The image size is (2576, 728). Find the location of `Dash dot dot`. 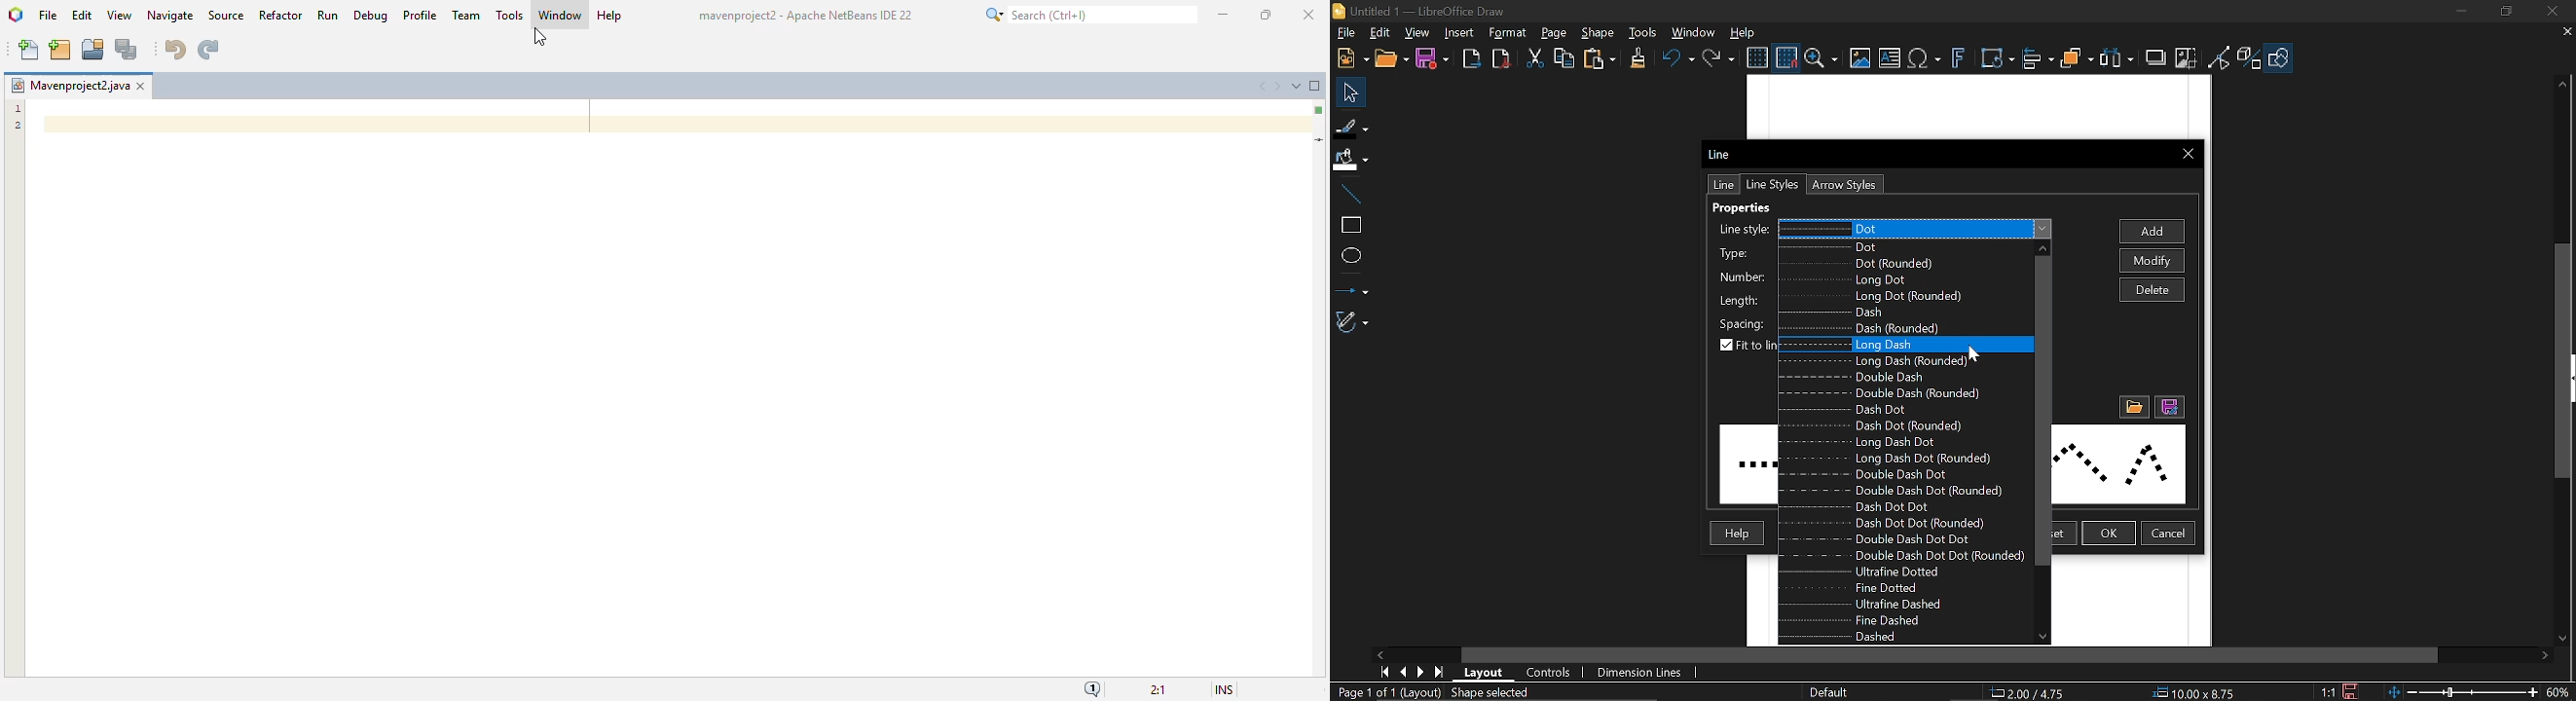

Dash dot dot is located at coordinates (1894, 506).